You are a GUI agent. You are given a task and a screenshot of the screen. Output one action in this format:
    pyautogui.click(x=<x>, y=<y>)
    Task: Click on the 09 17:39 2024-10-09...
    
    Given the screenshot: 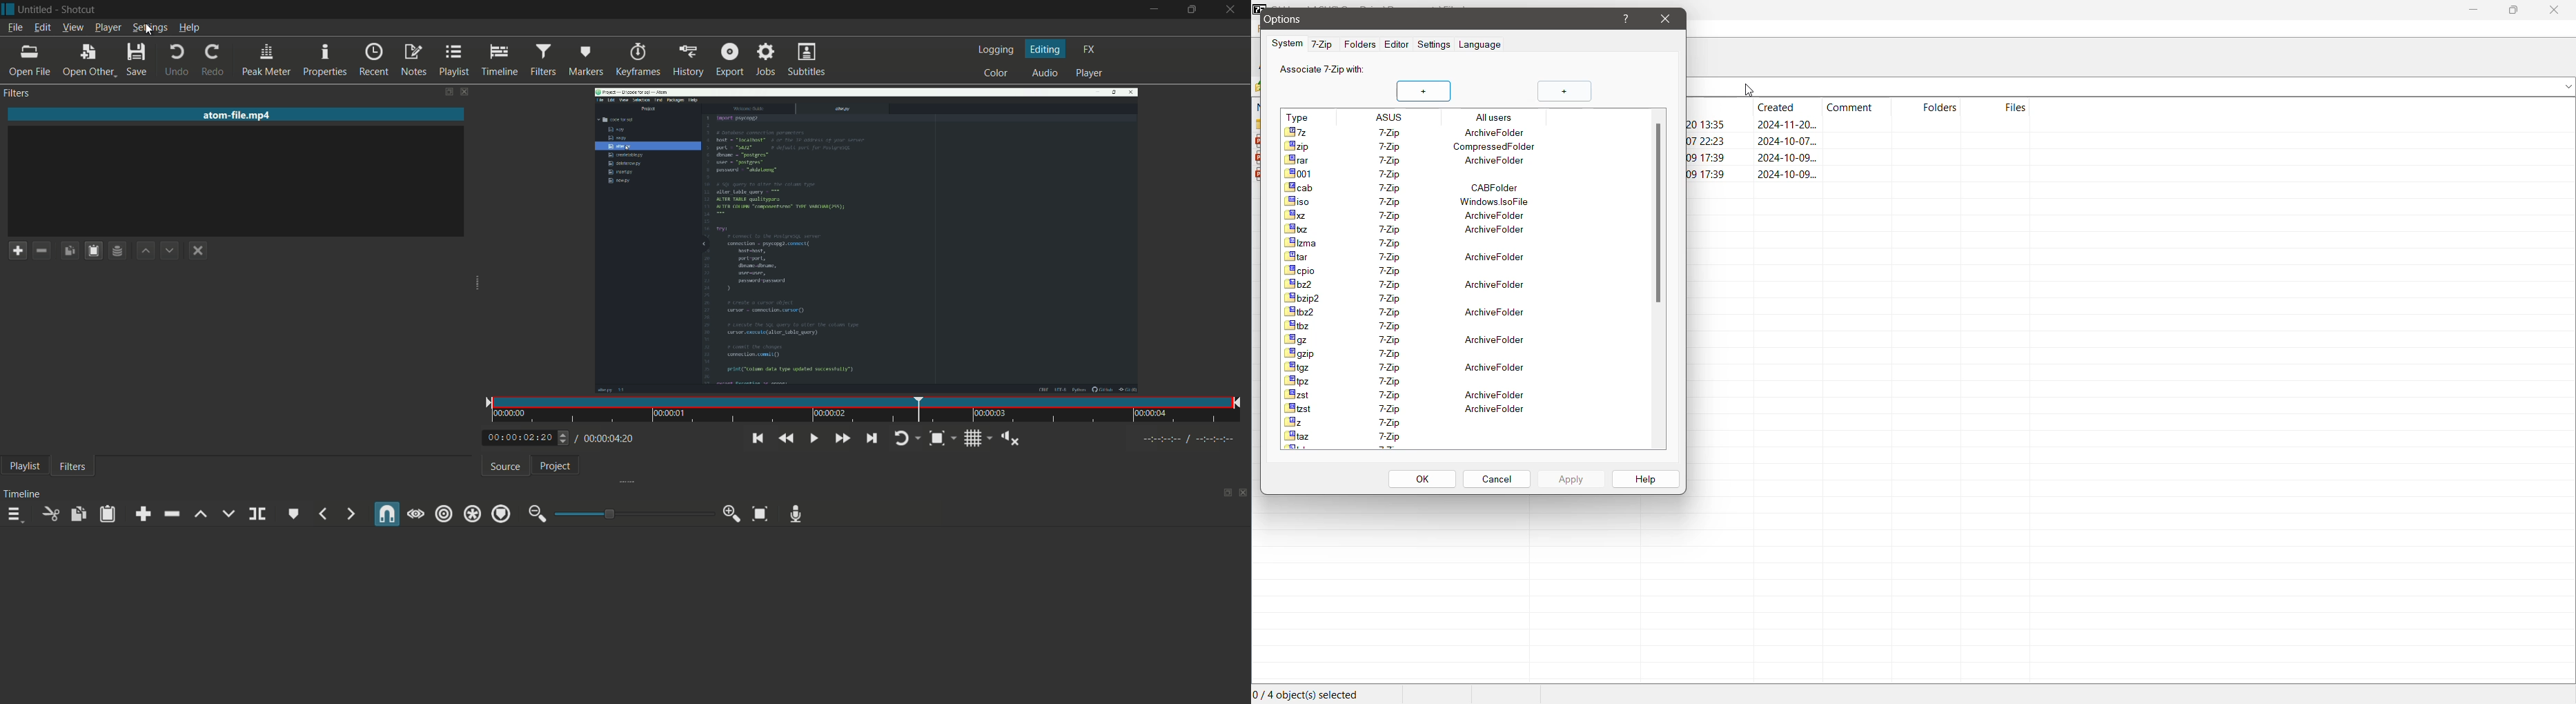 What is the action you would take?
    pyautogui.click(x=1778, y=174)
    